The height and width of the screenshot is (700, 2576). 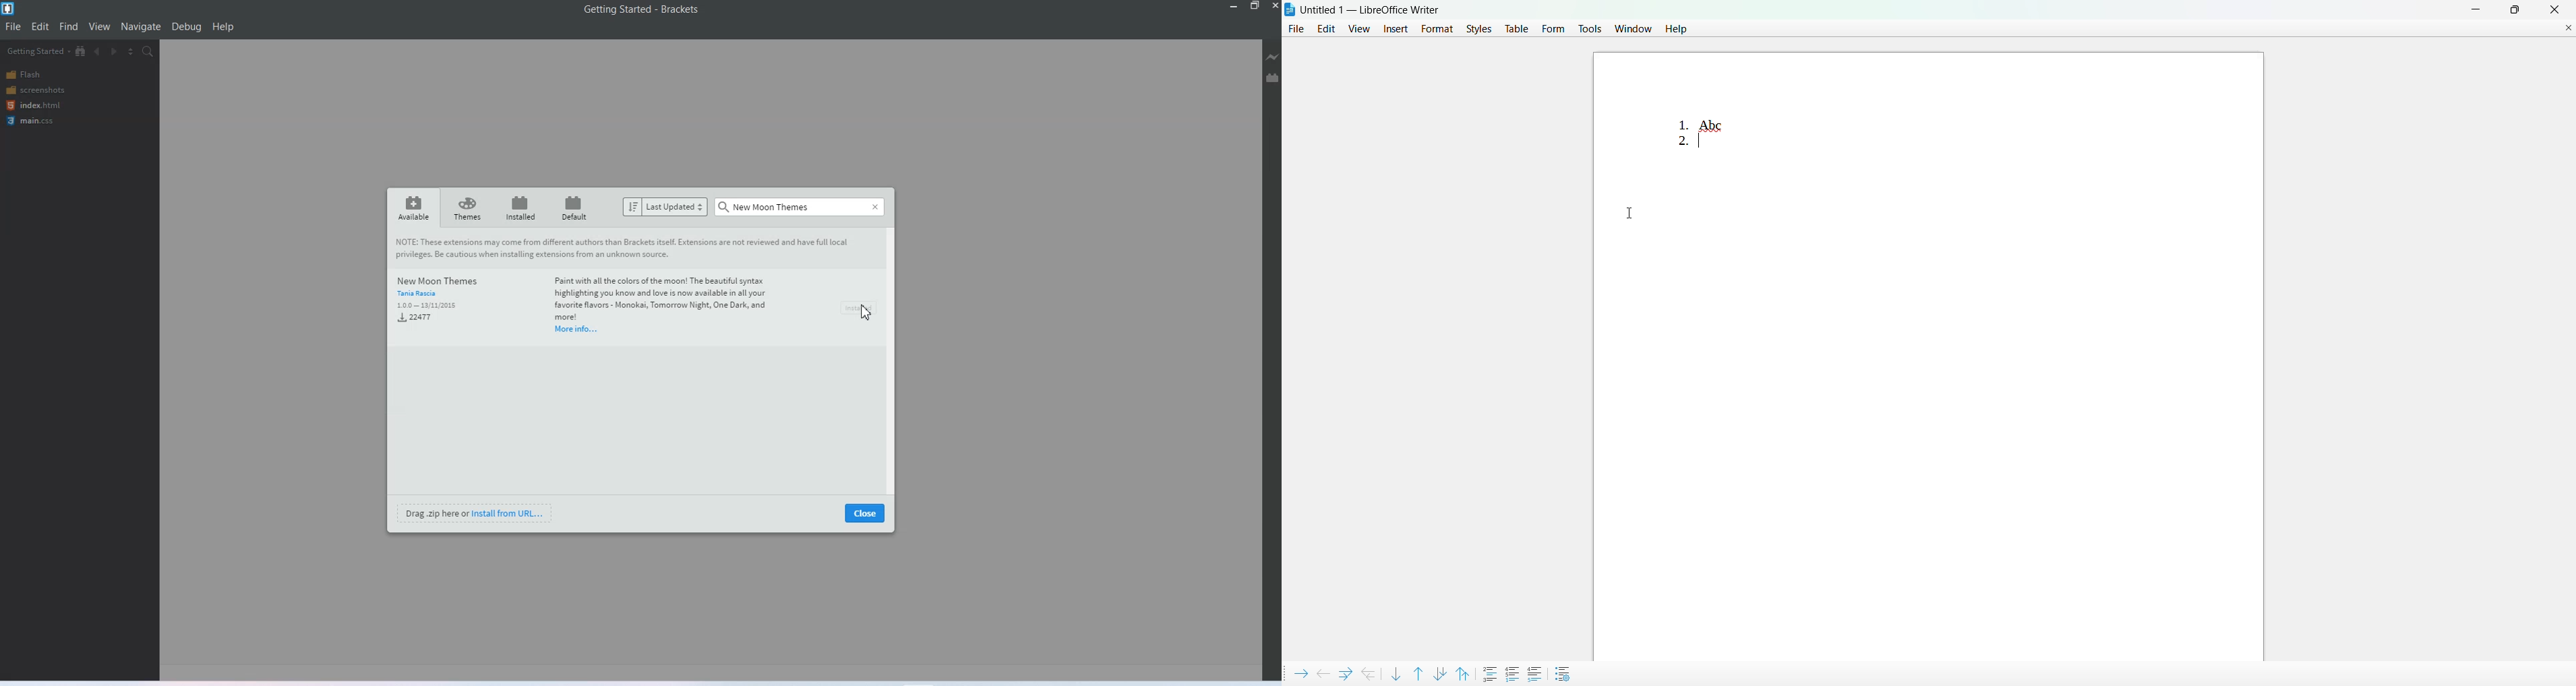 What do you see at coordinates (574, 208) in the screenshot?
I see `Default` at bounding box center [574, 208].